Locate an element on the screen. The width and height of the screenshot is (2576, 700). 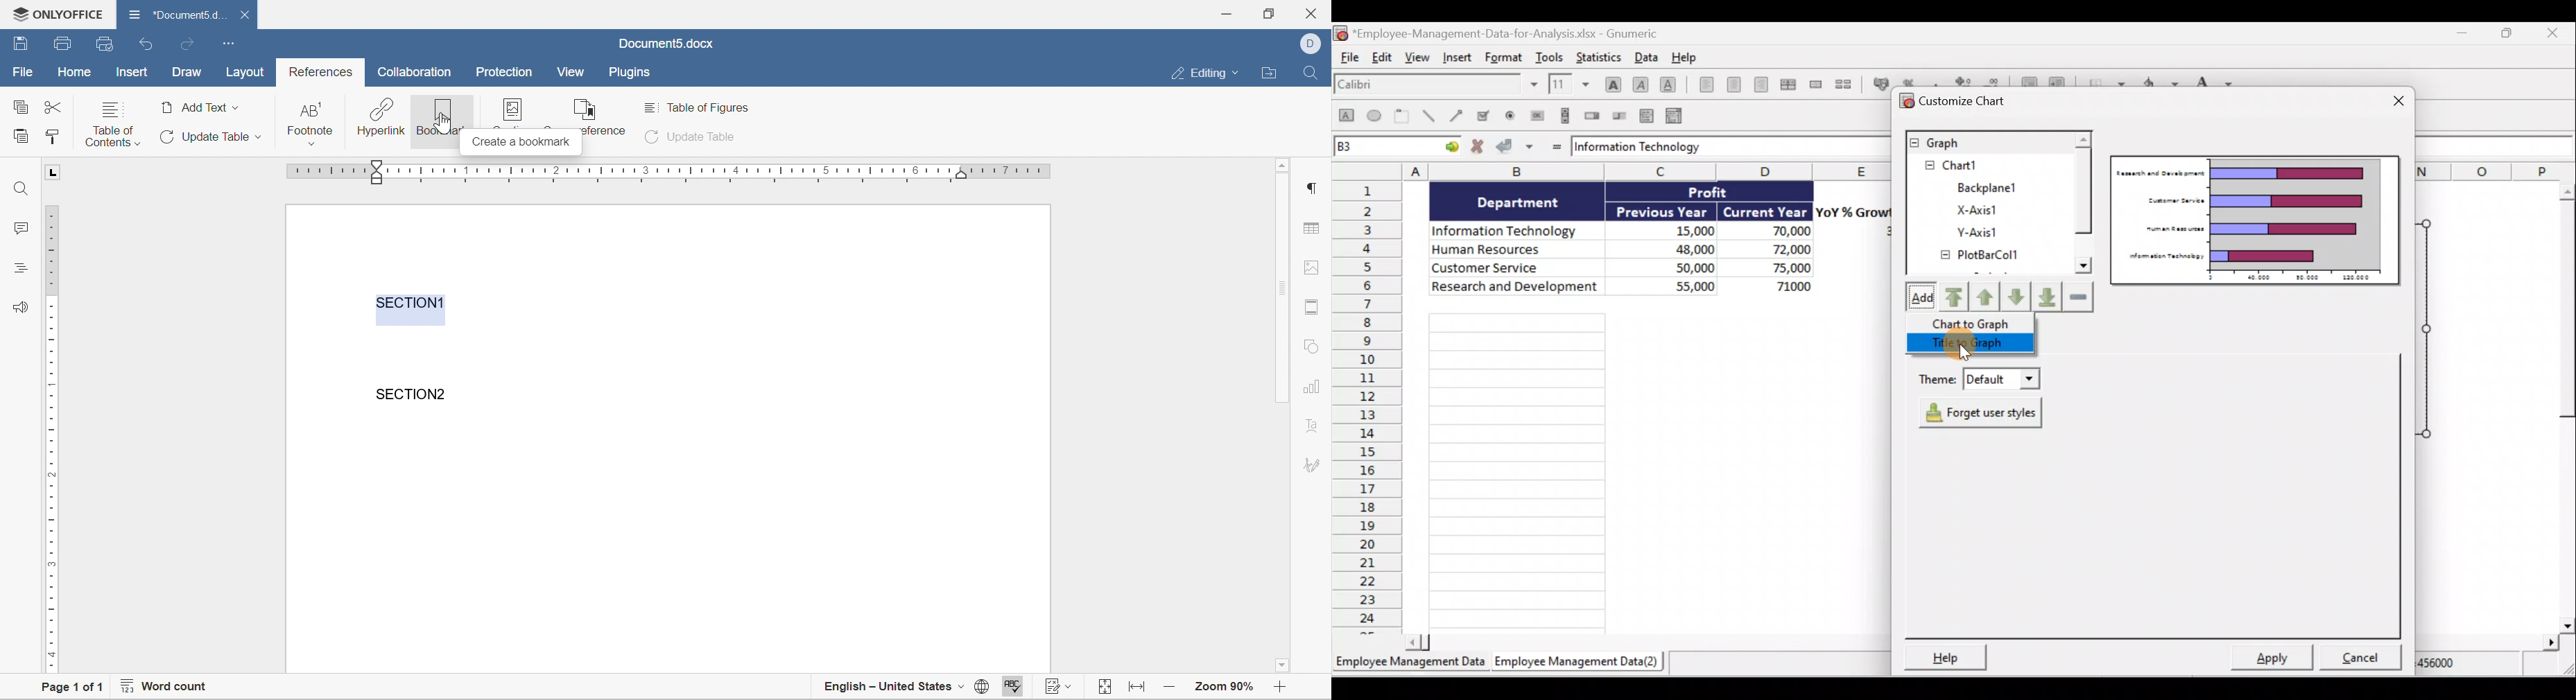
restore down is located at coordinates (1267, 12).